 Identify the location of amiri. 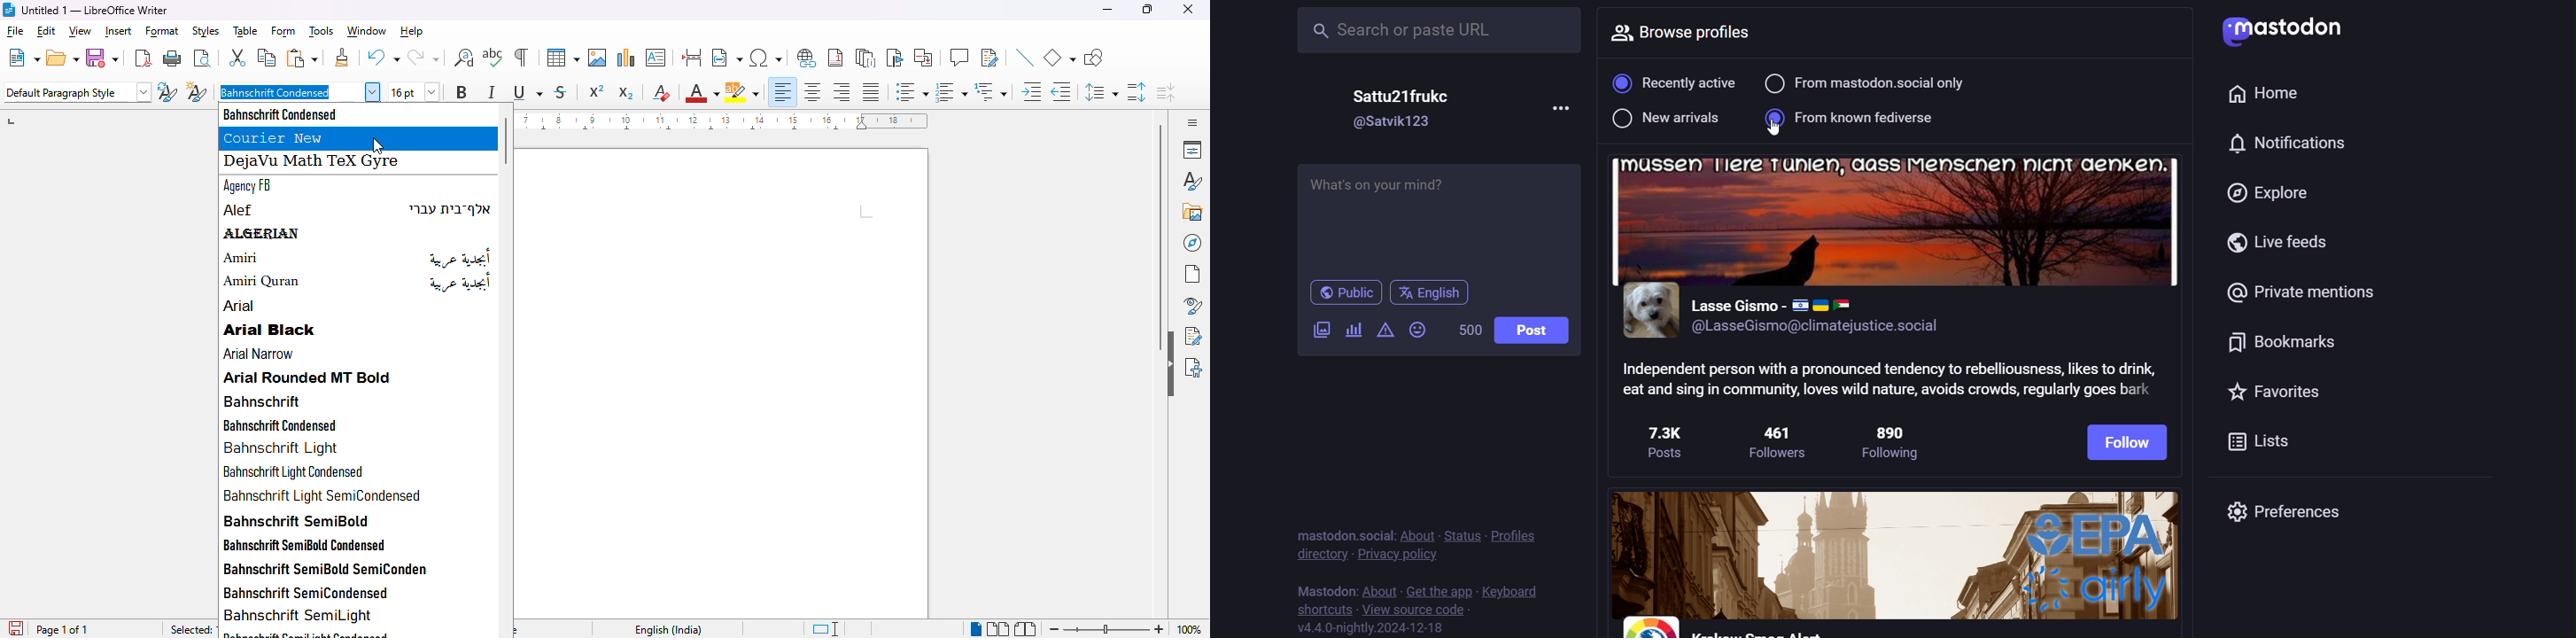
(359, 258).